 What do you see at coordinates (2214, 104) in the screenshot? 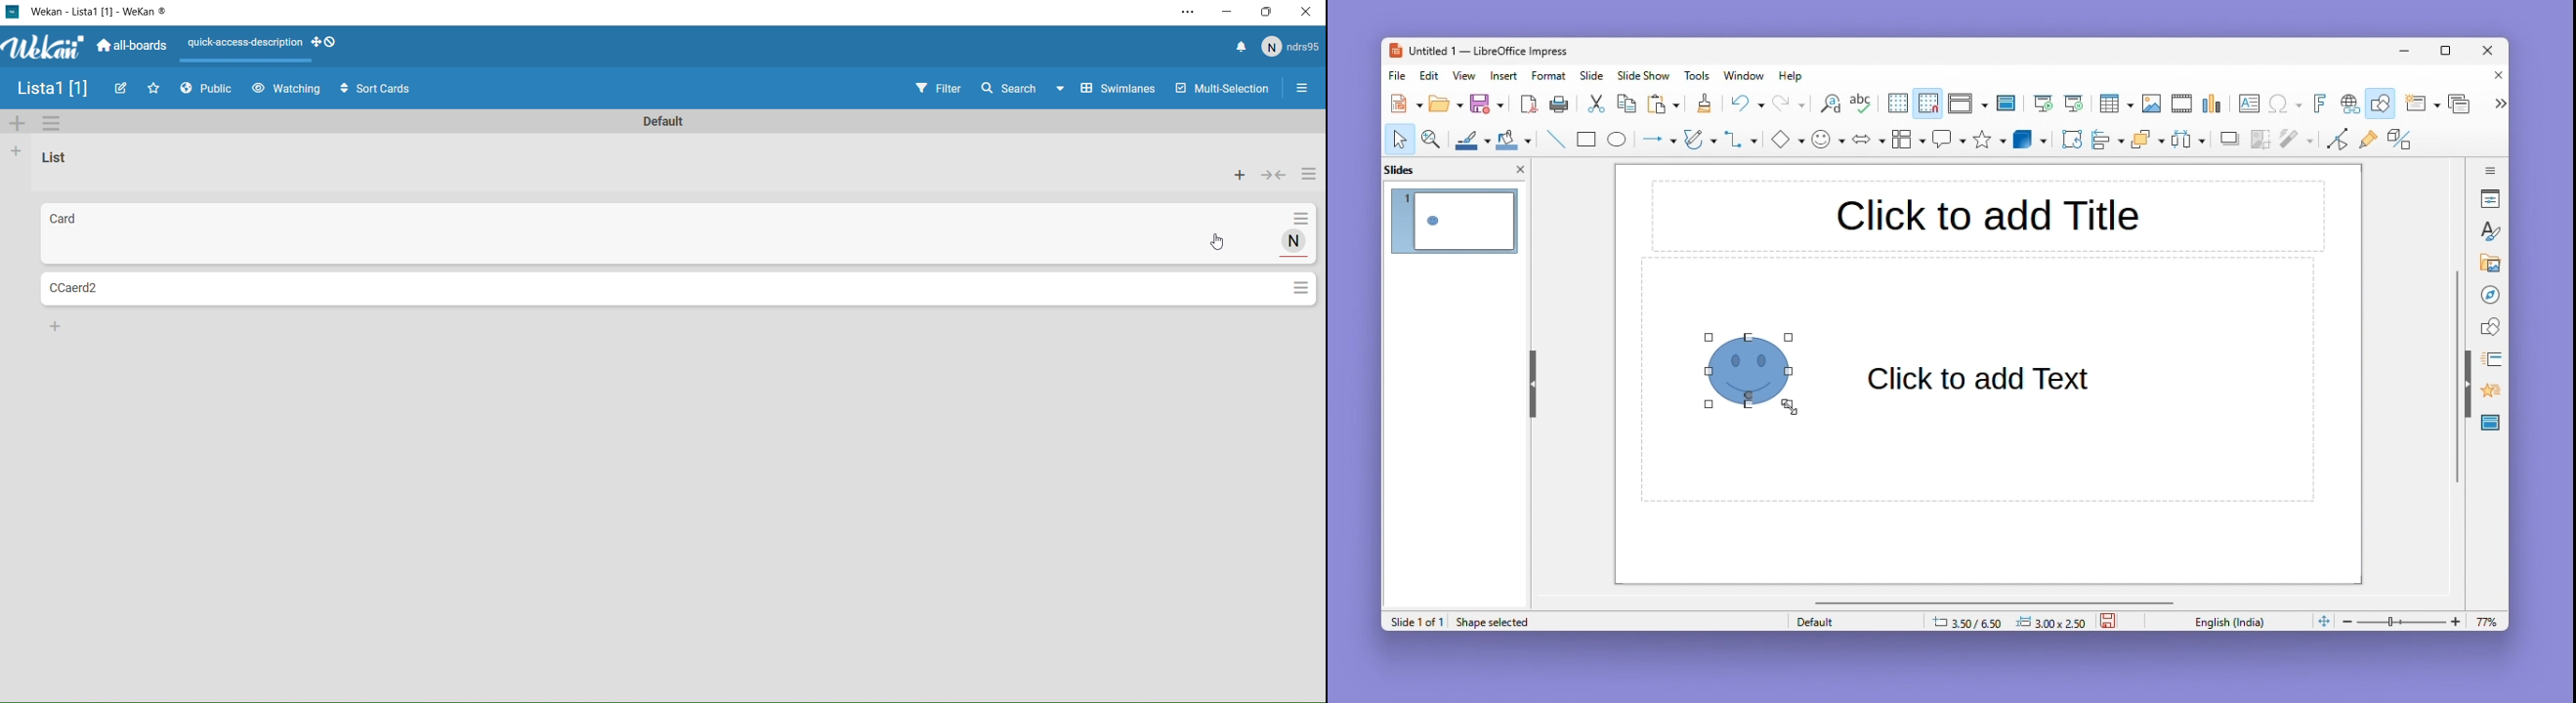
I see `Chart` at bounding box center [2214, 104].